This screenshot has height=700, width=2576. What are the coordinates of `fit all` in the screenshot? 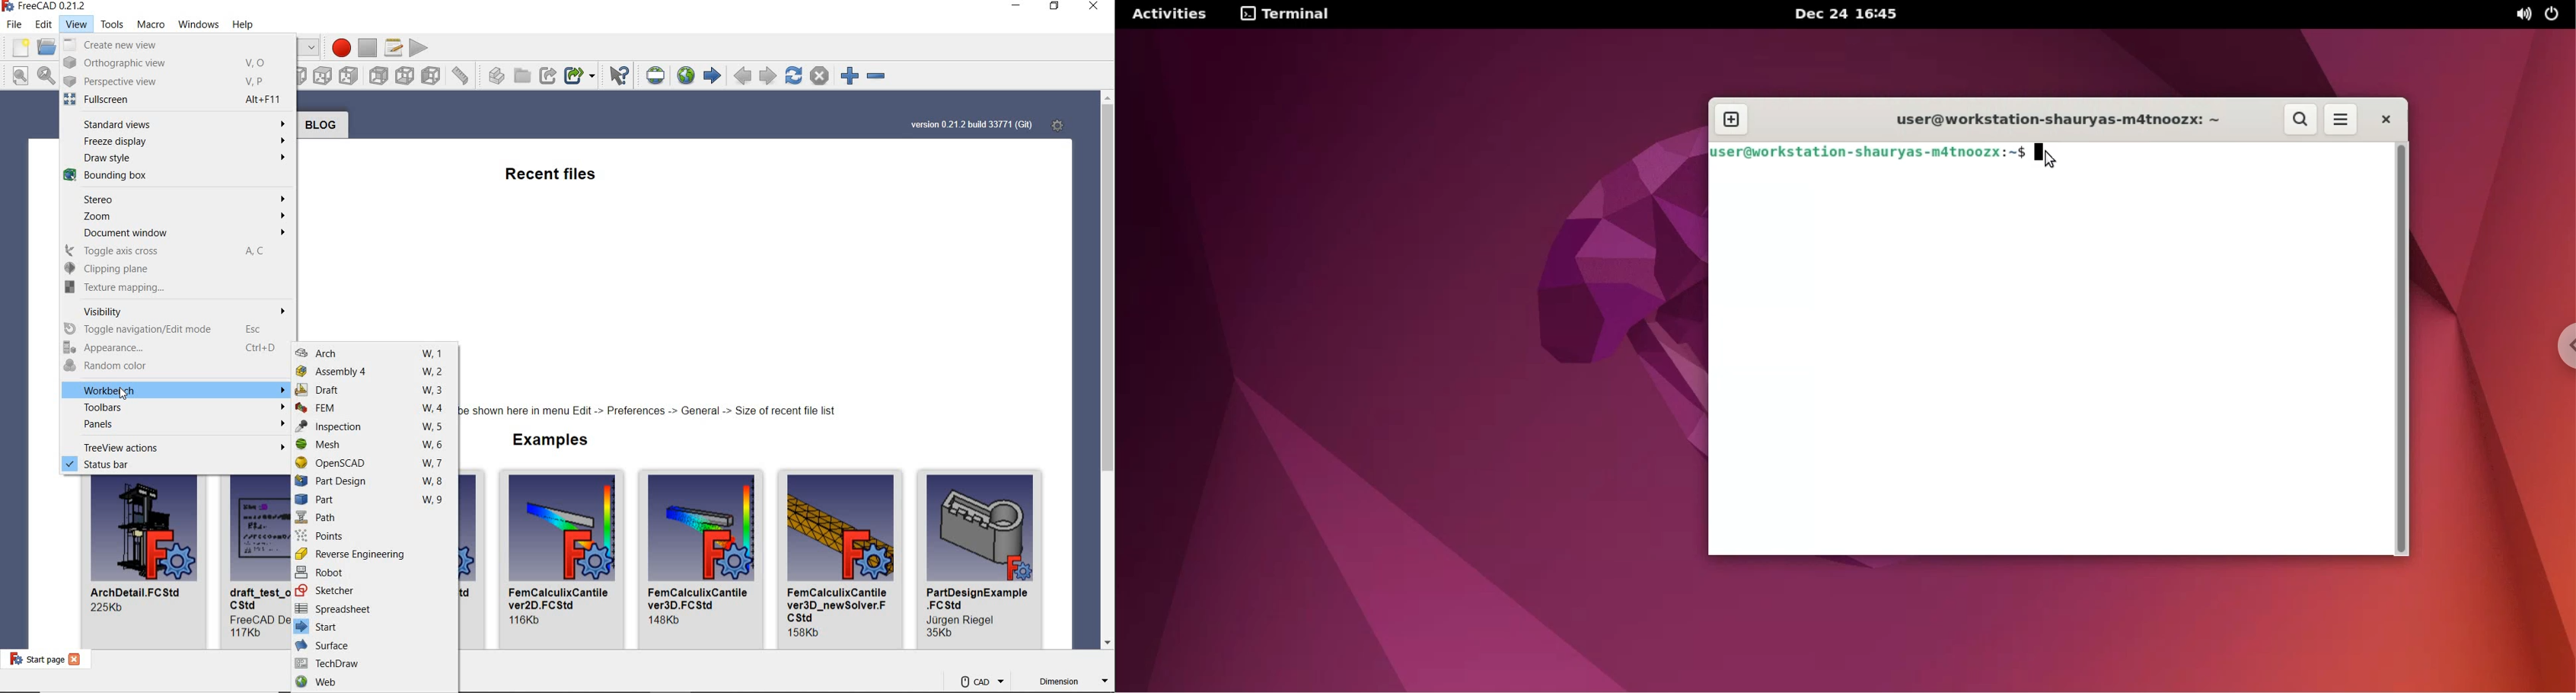 It's located at (18, 76).